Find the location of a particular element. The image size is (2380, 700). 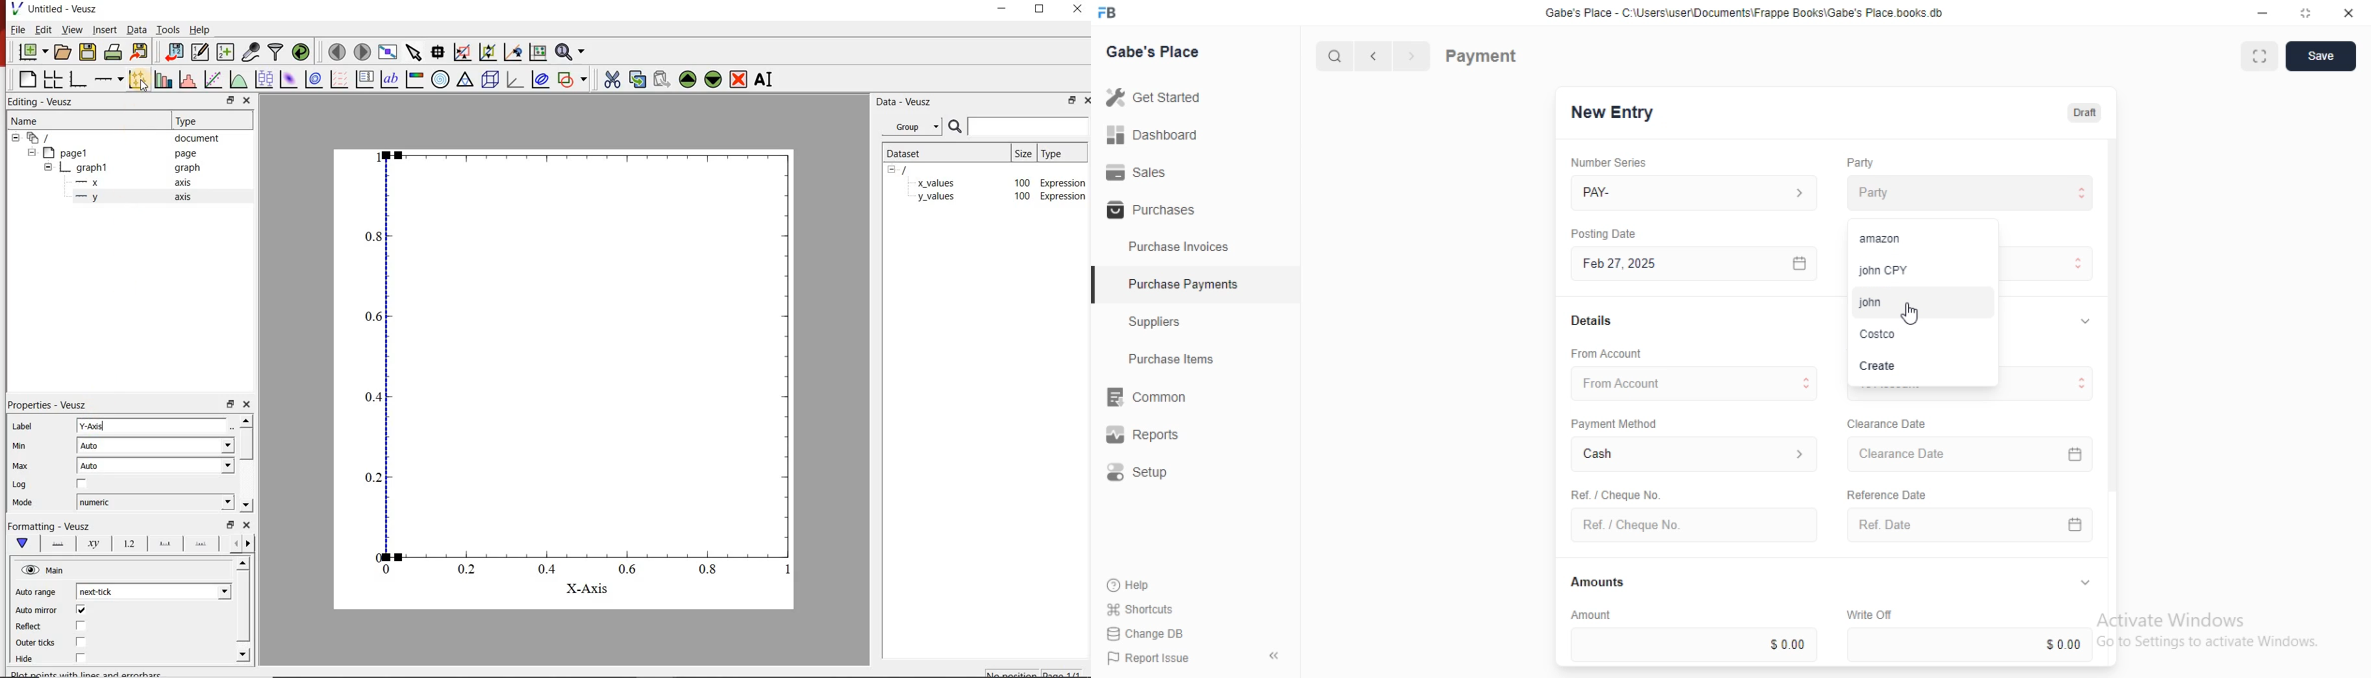

Setup is located at coordinates (1152, 473).